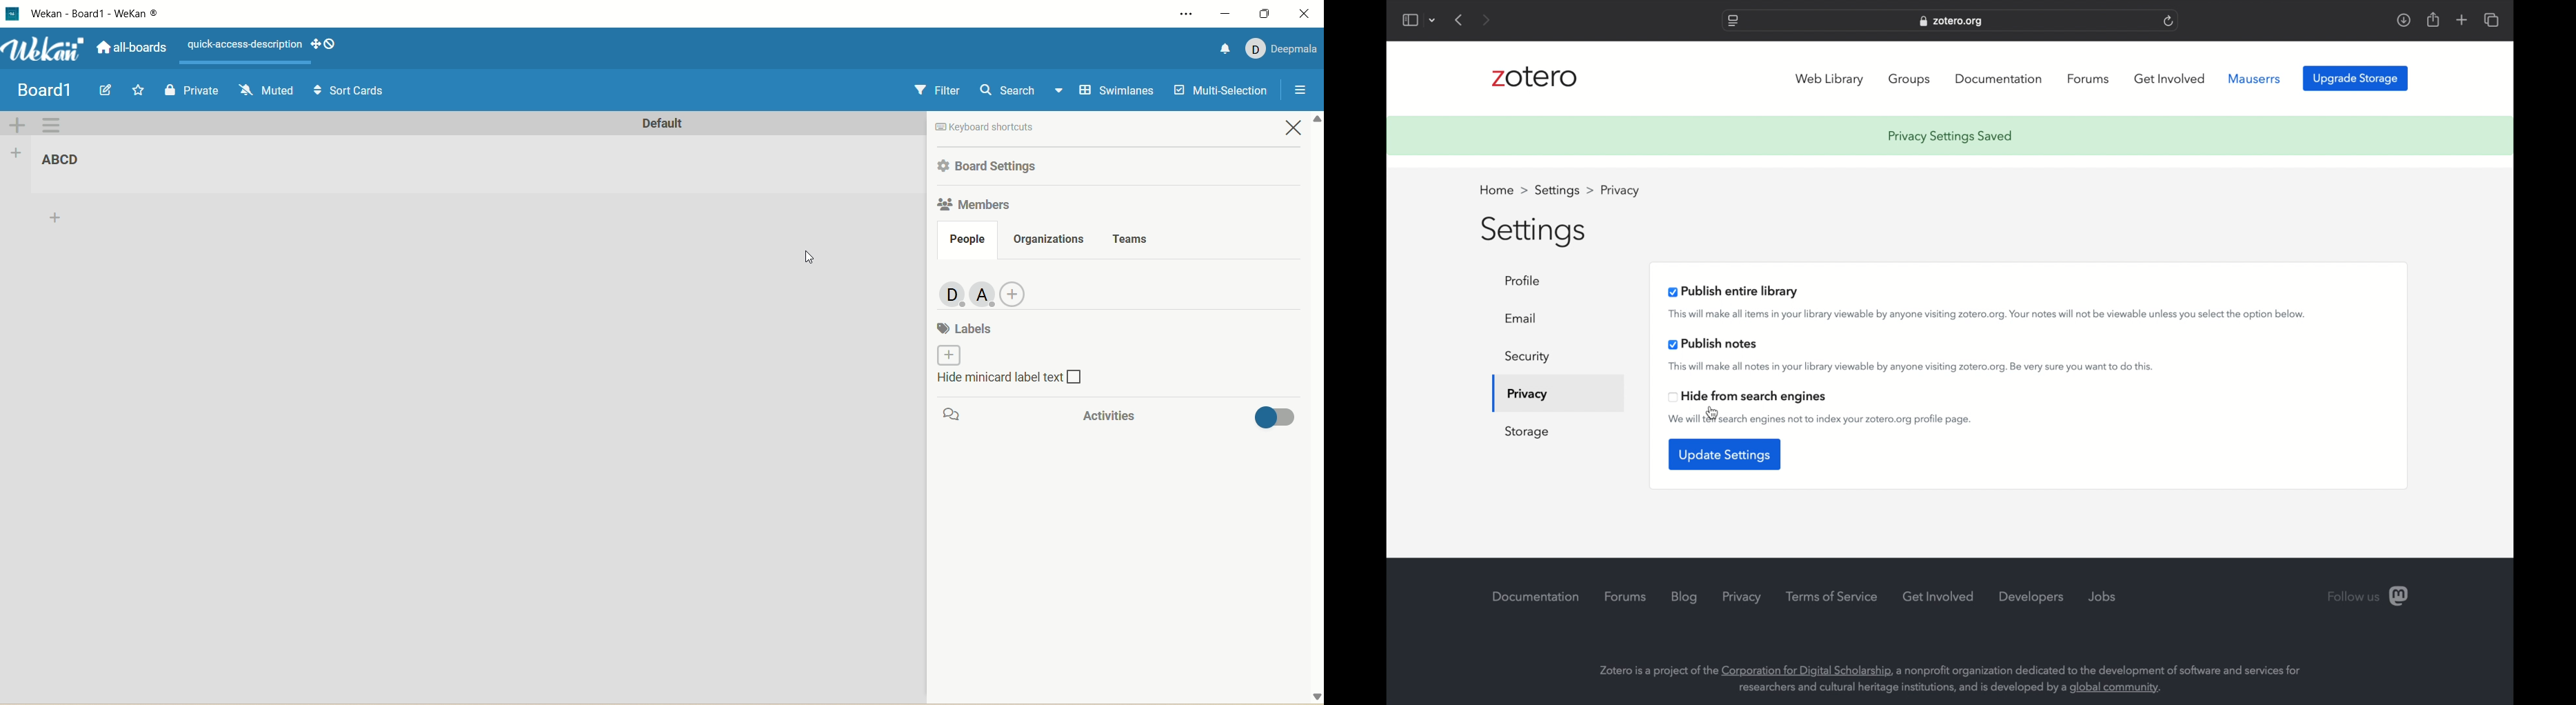  Describe the element at coordinates (1535, 76) in the screenshot. I see `zotero` at that location.